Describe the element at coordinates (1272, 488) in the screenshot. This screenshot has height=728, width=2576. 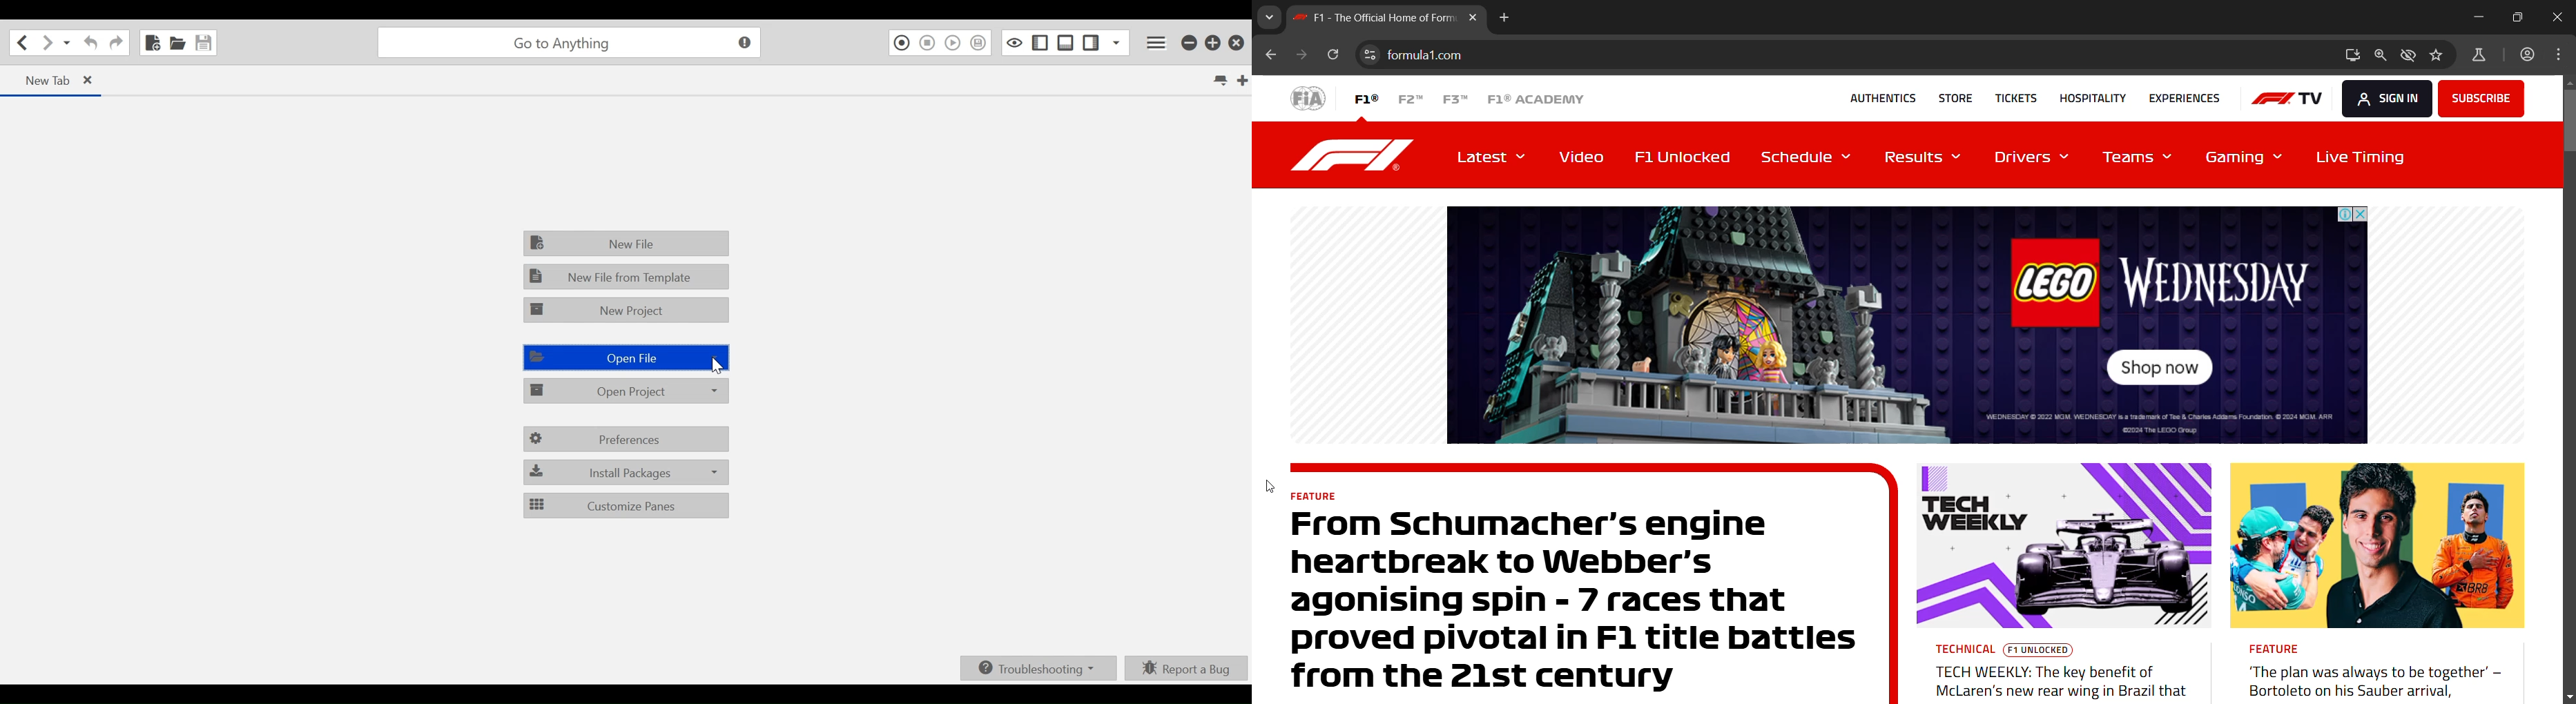
I see `cursor` at that location.